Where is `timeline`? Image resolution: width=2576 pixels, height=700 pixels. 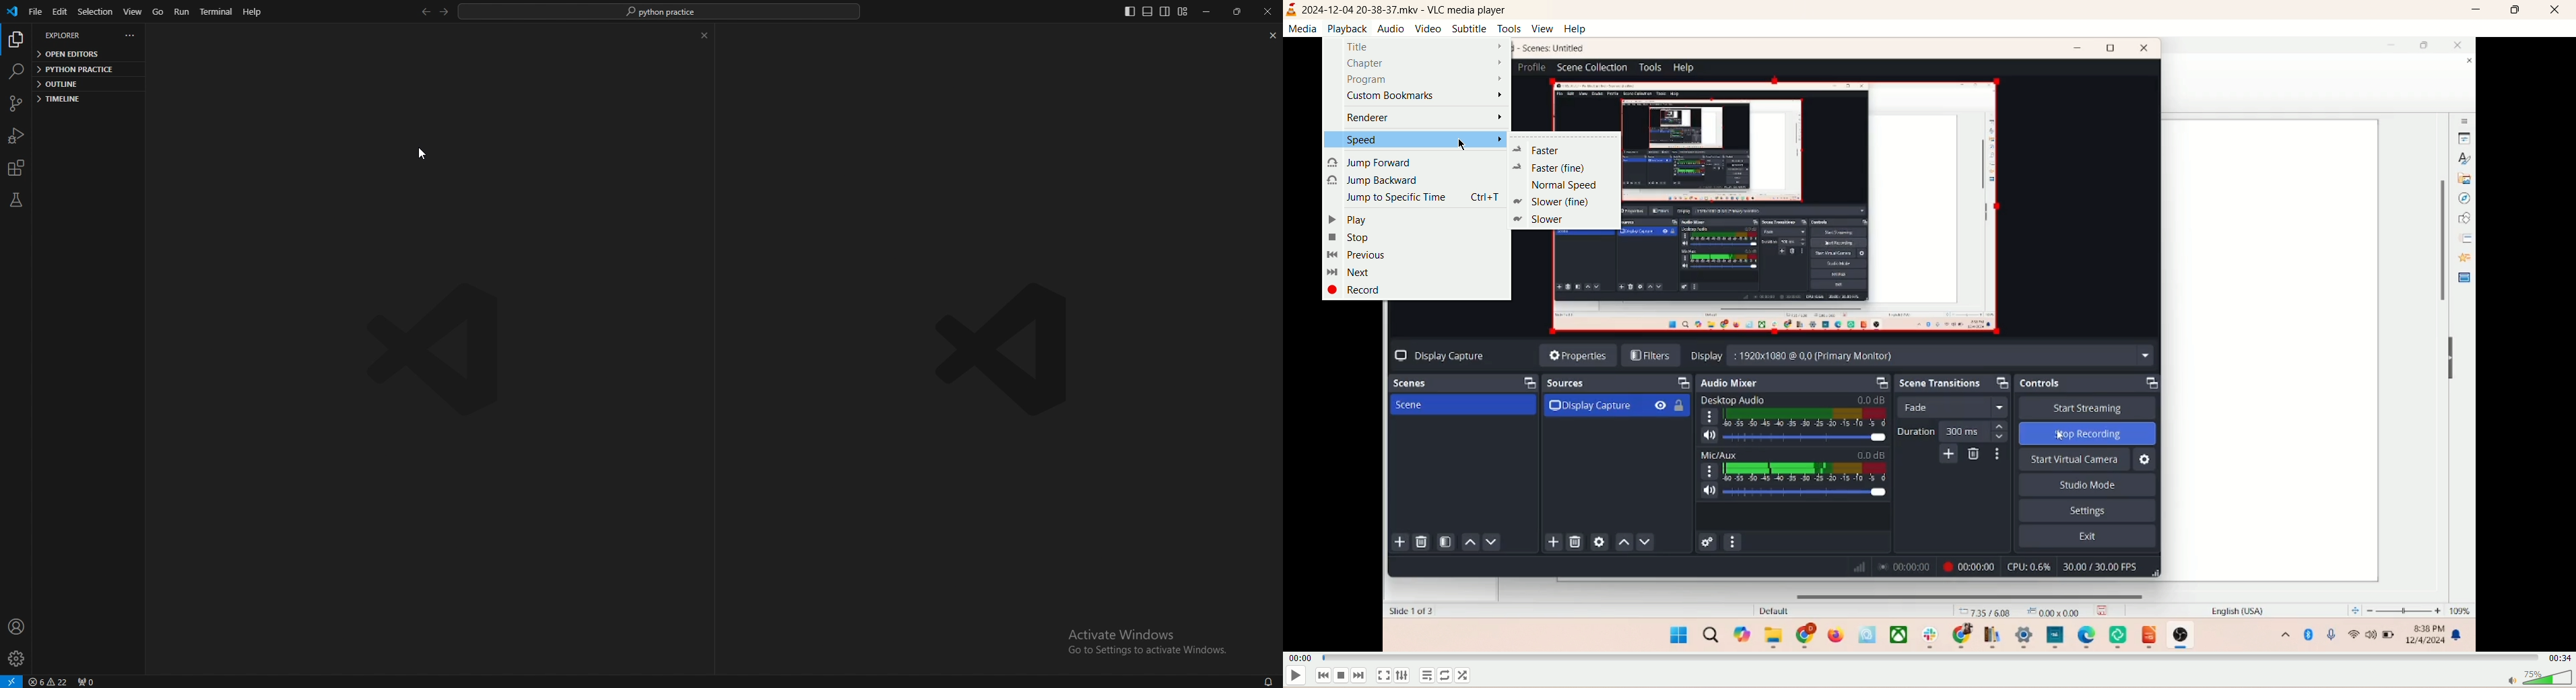 timeline is located at coordinates (80, 99).